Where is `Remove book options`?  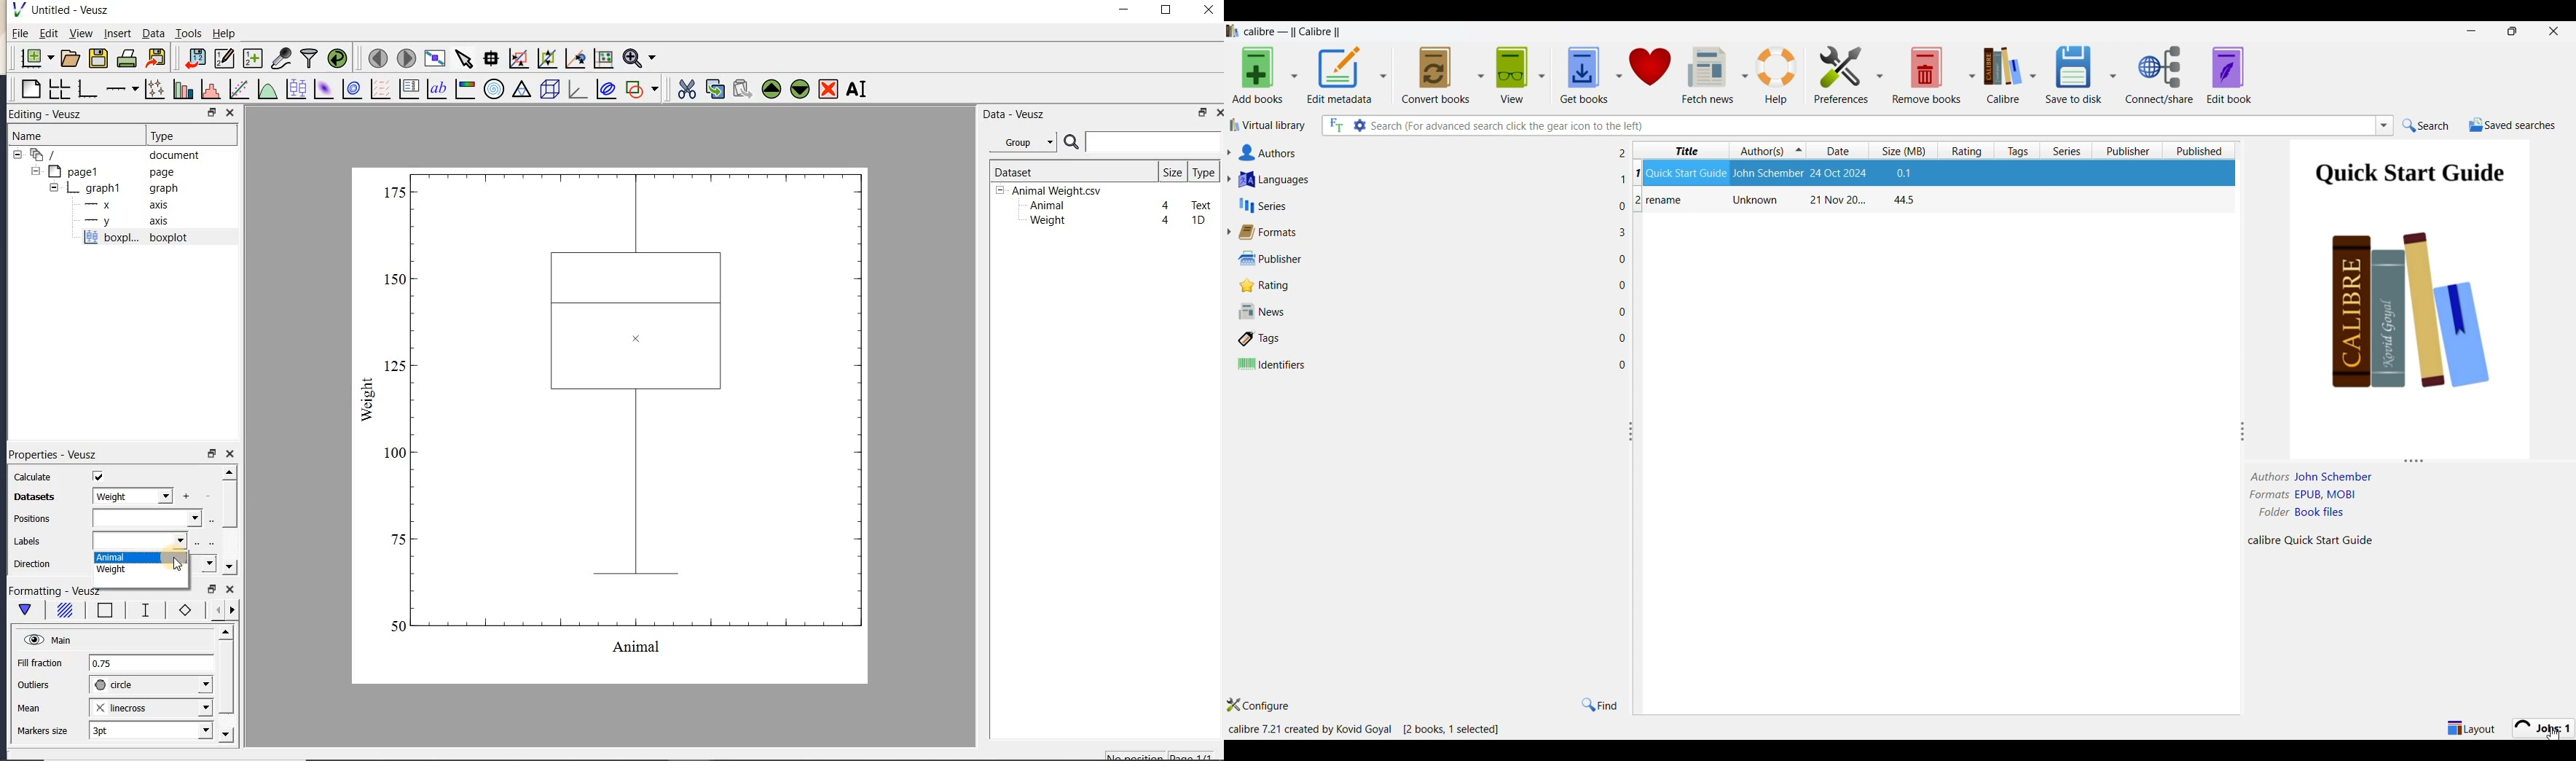
Remove book options is located at coordinates (1972, 76).